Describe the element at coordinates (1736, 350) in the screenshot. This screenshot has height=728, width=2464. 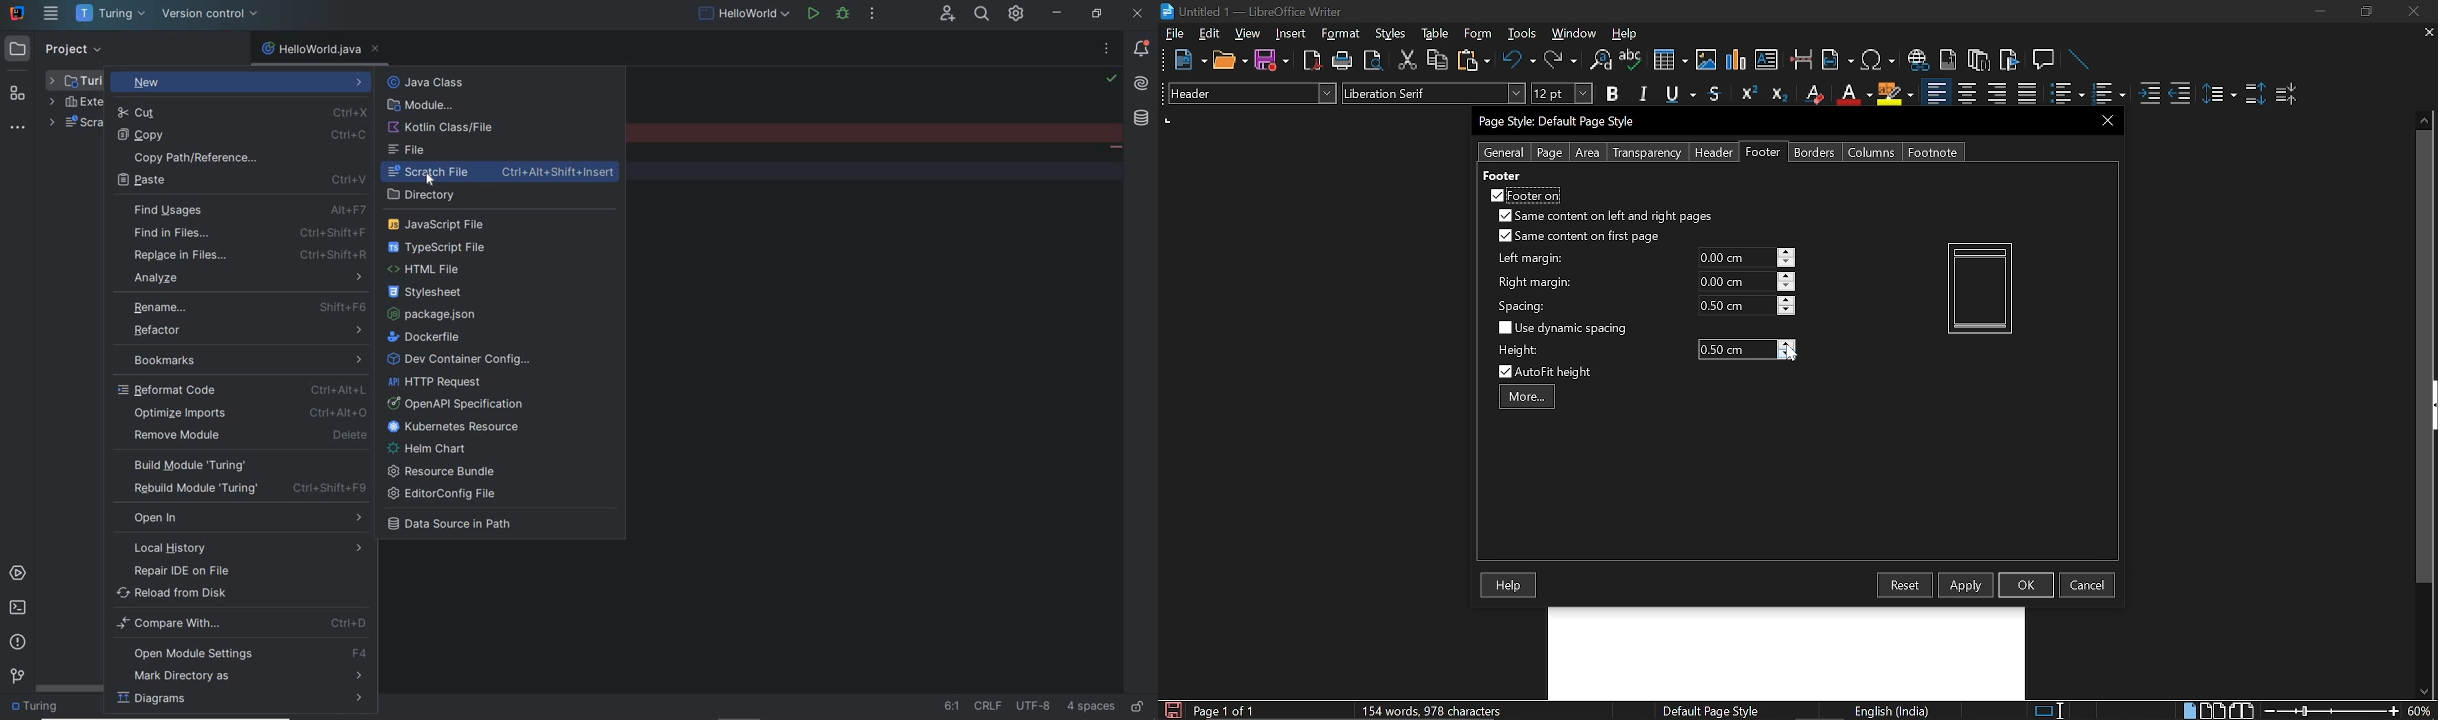
I see `Height` at that location.